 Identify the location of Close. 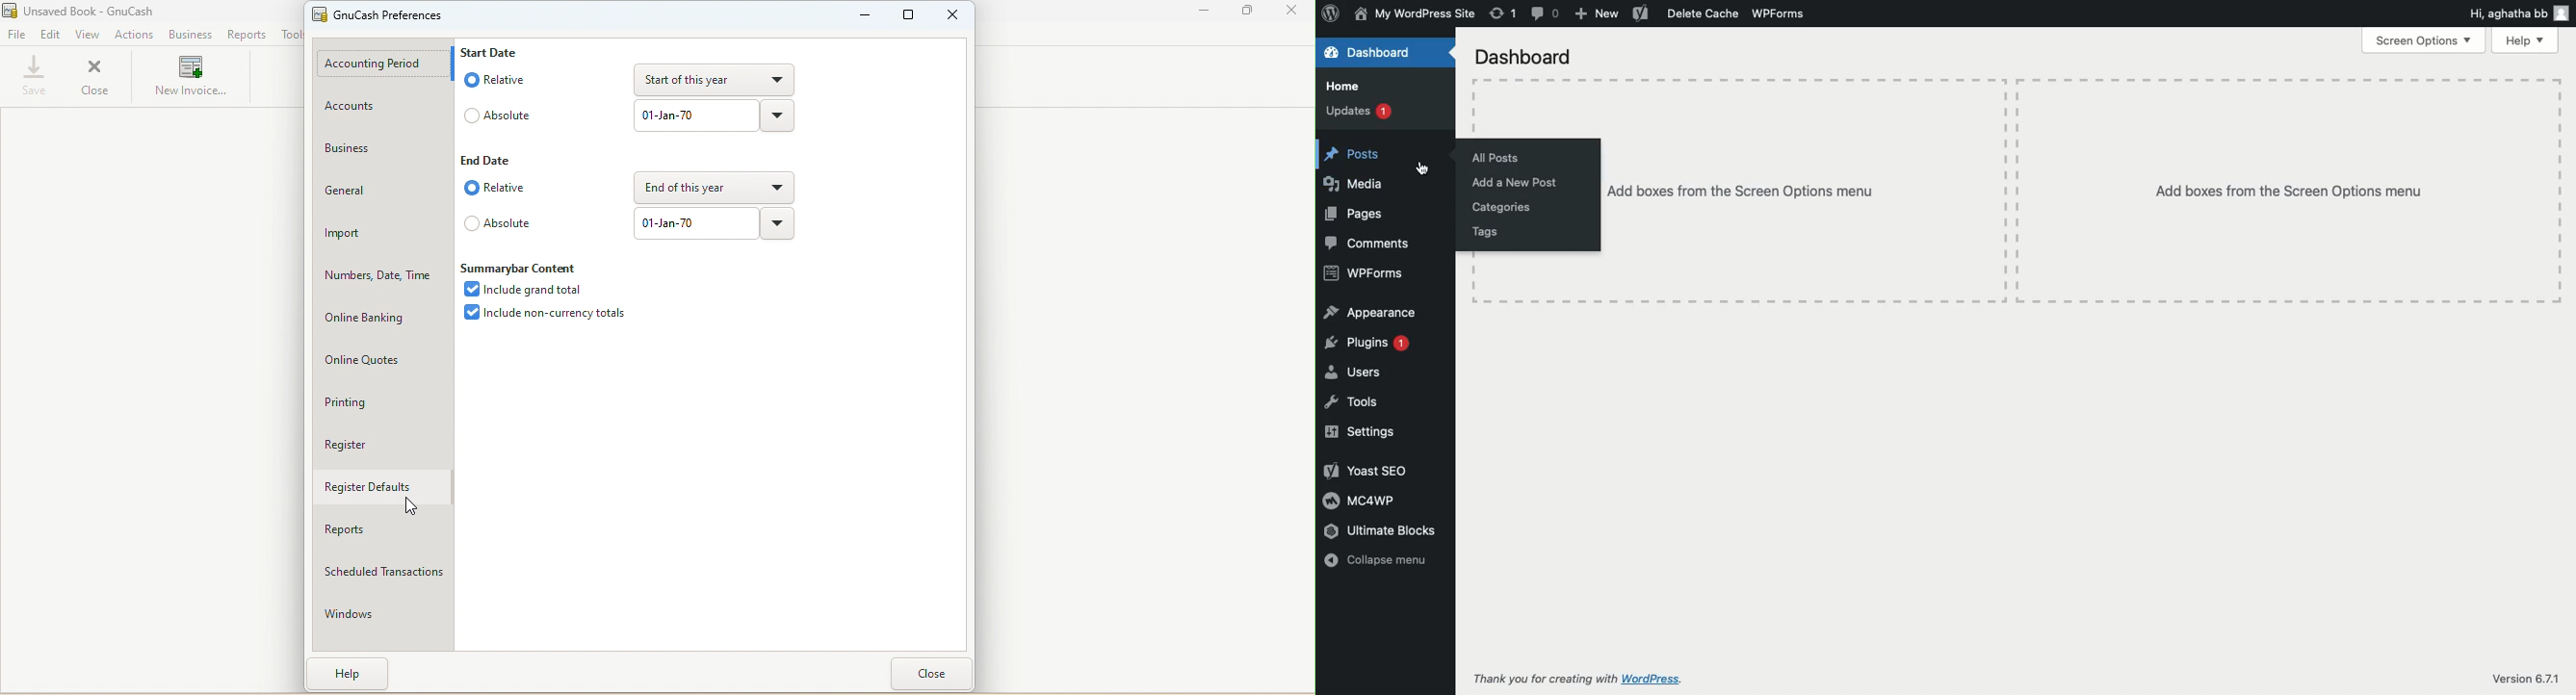
(1292, 13).